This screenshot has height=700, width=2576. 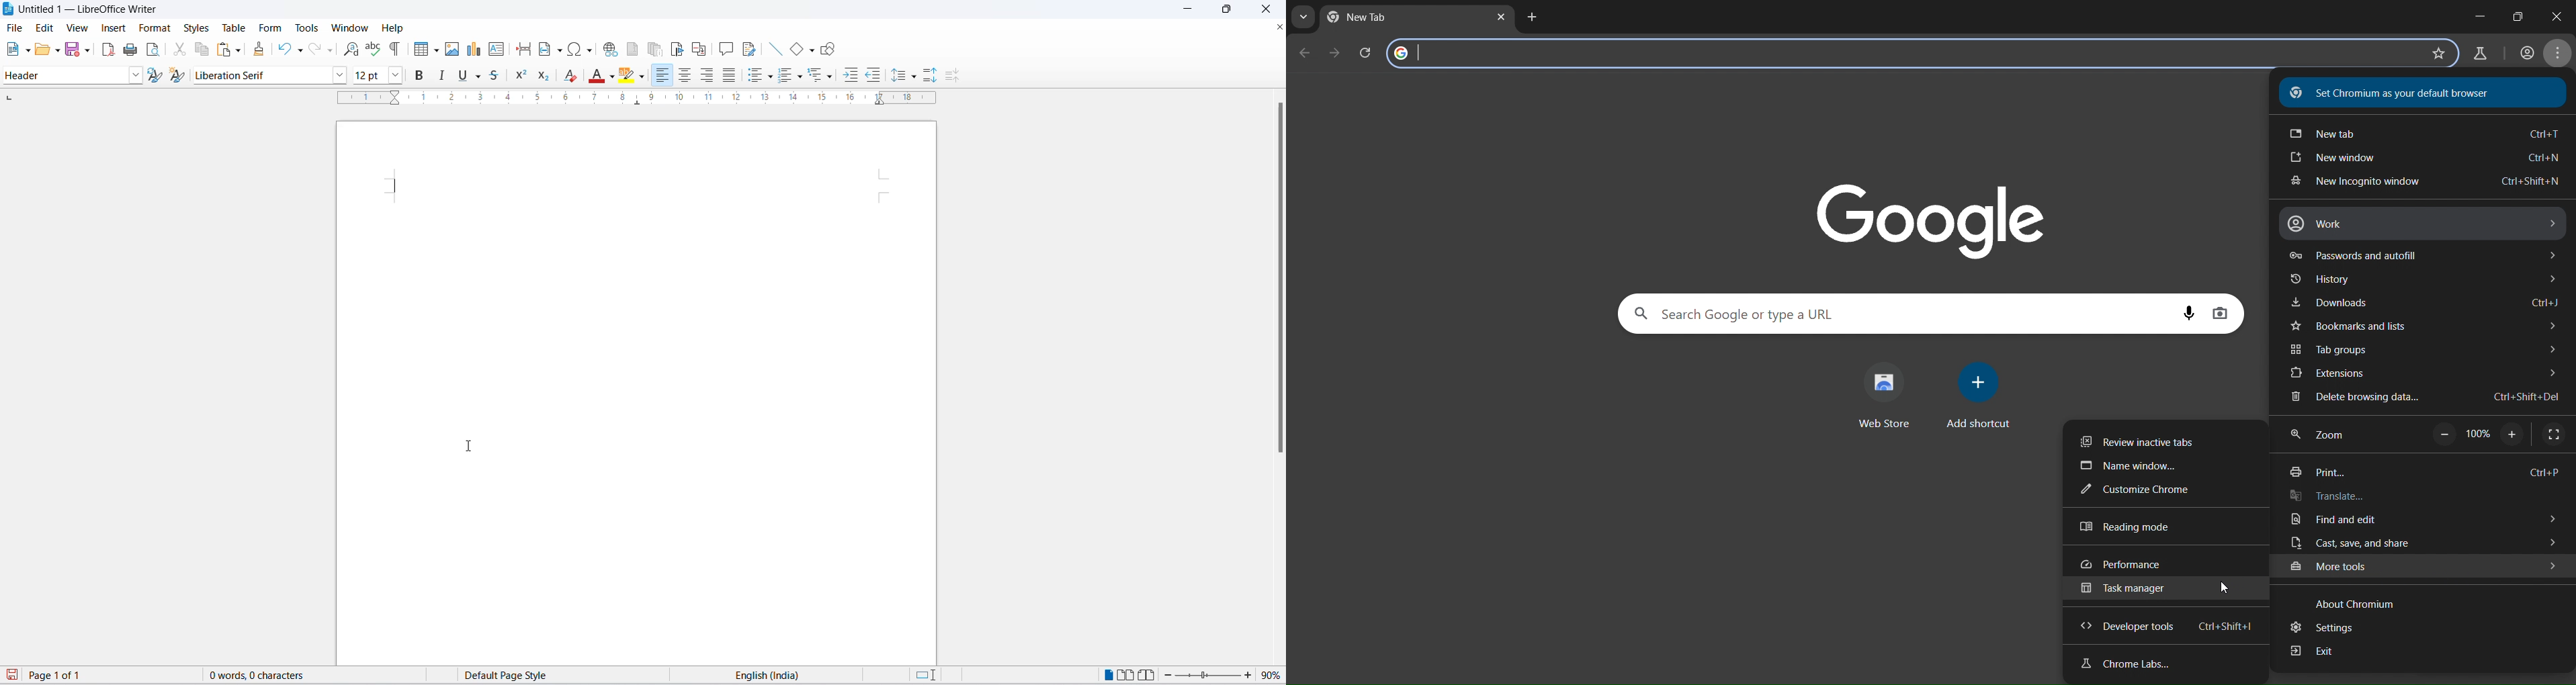 I want to click on account, so click(x=2527, y=54).